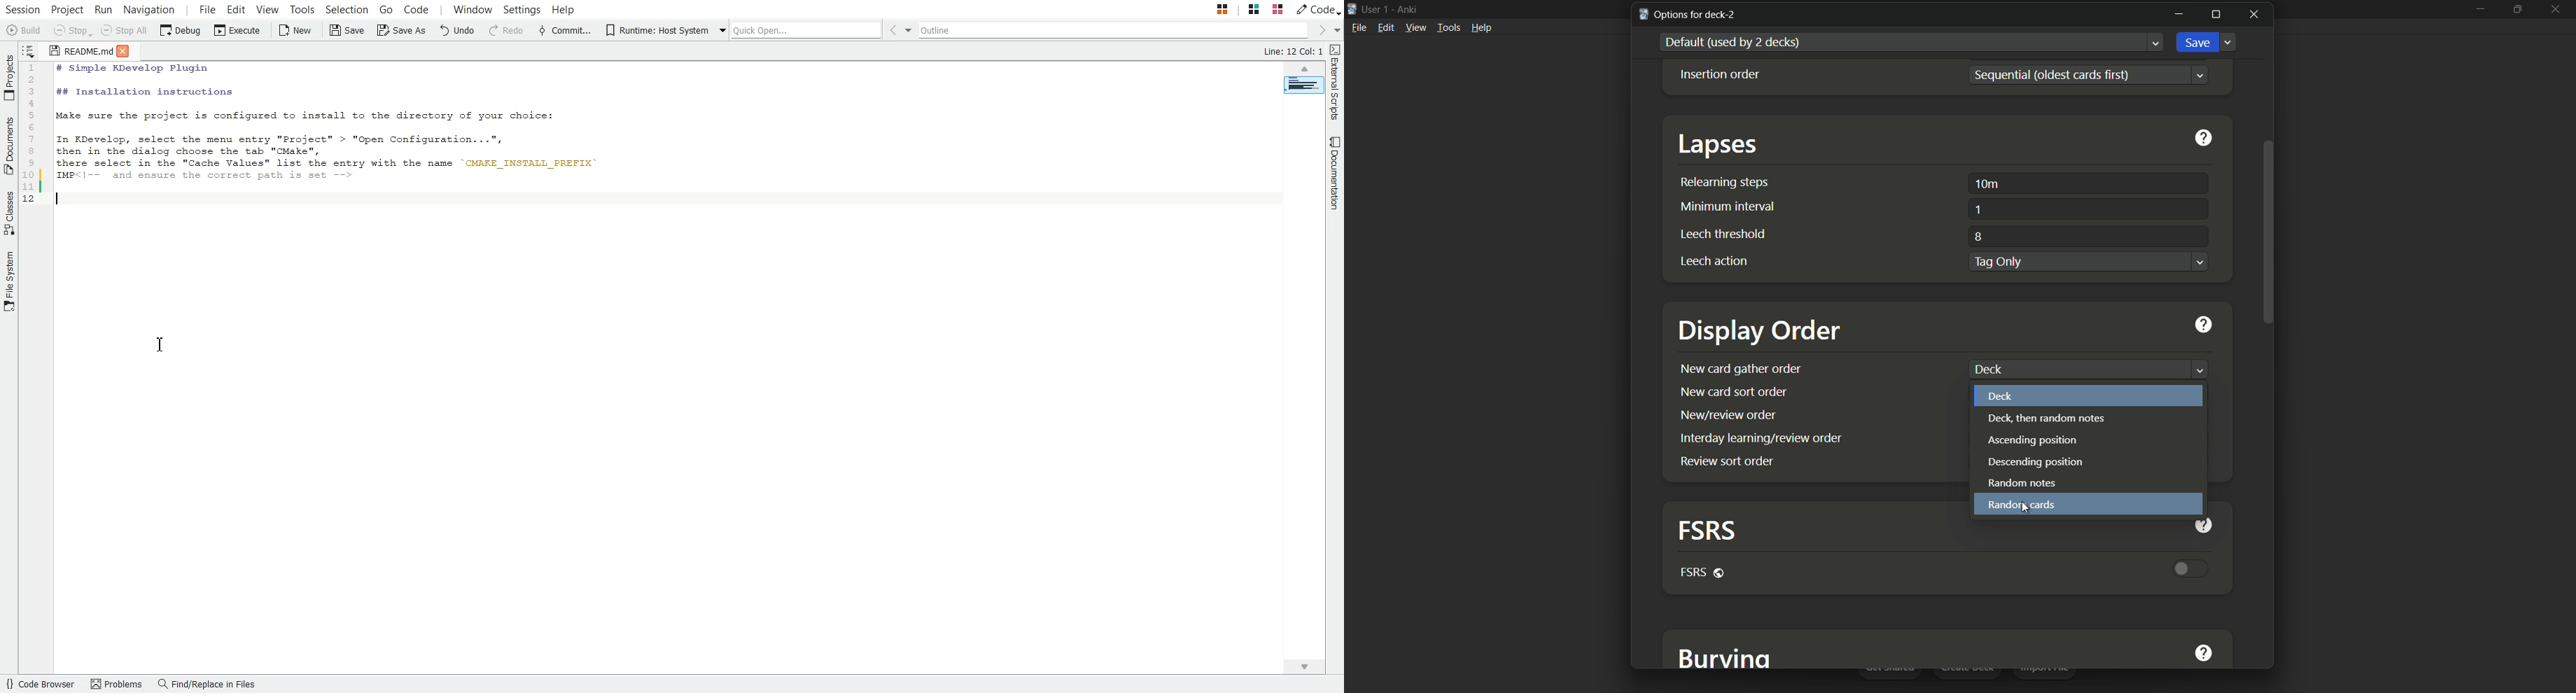 The width and height of the screenshot is (2576, 700). I want to click on fsrs, so click(1703, 572).